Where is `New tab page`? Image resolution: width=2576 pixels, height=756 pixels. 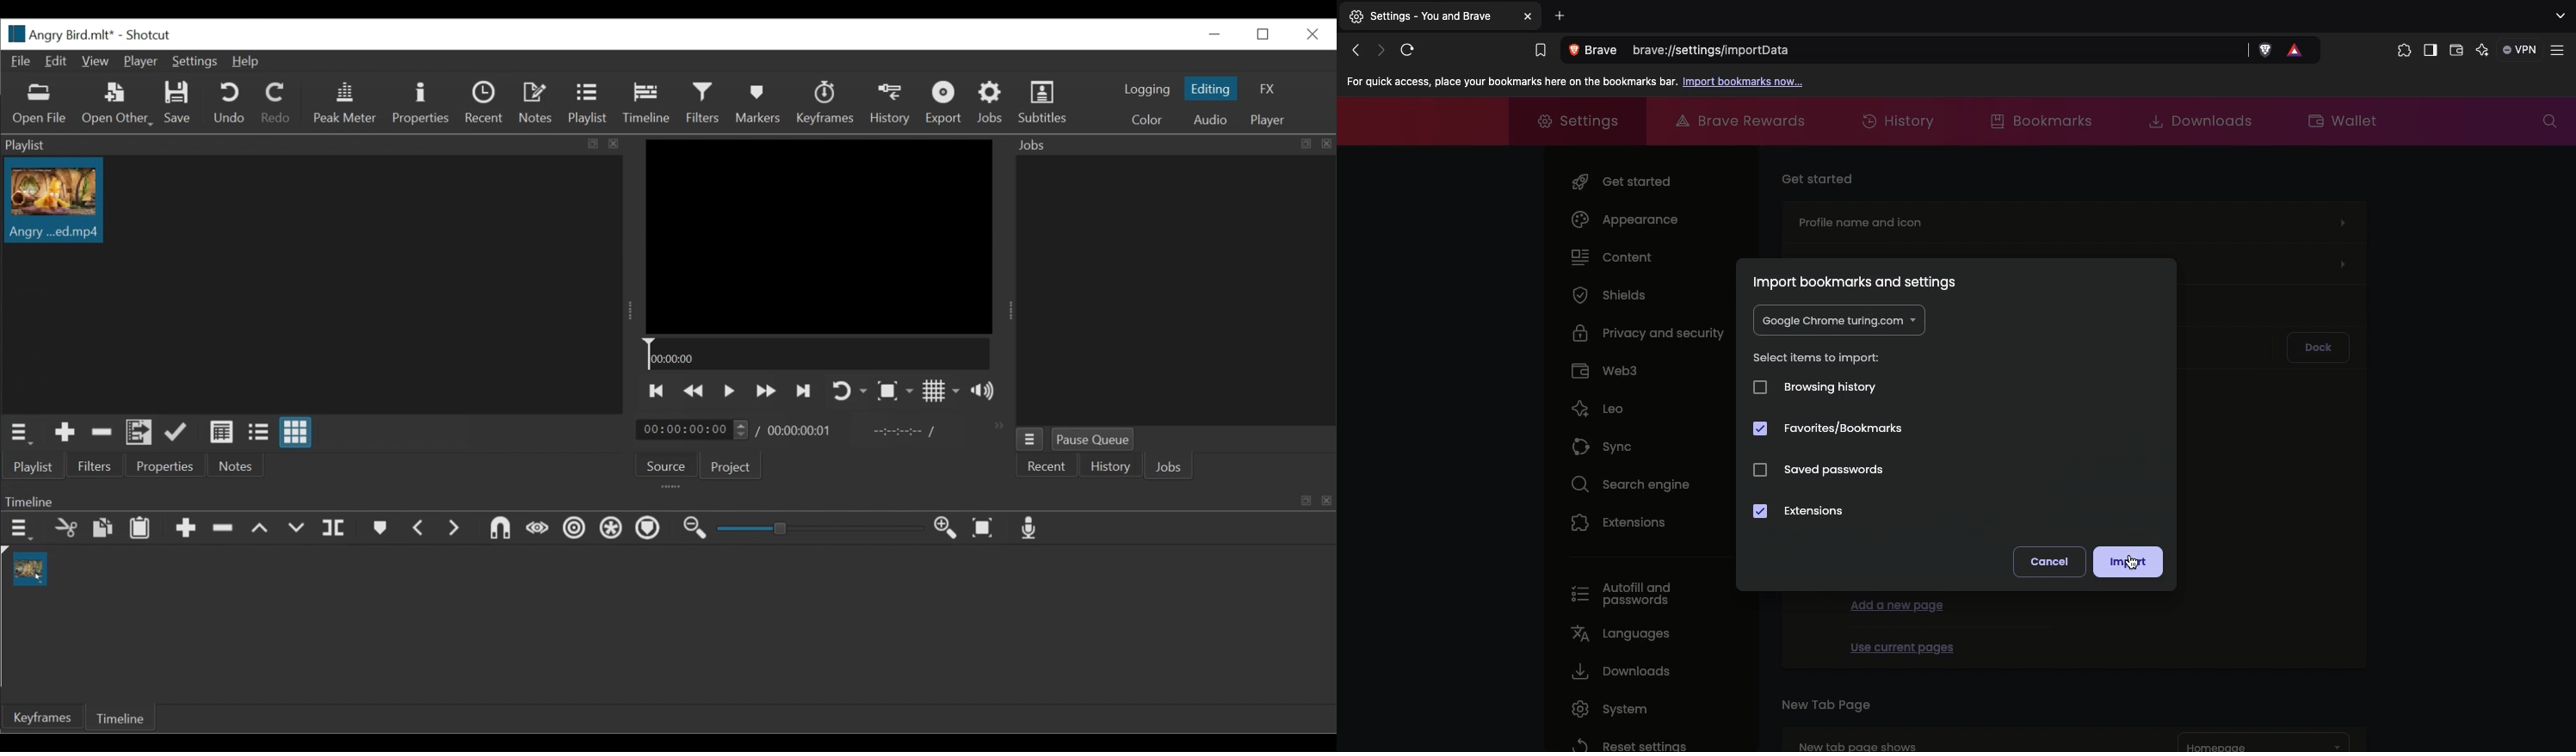 New tab page is located at coordinates (1825, 703).